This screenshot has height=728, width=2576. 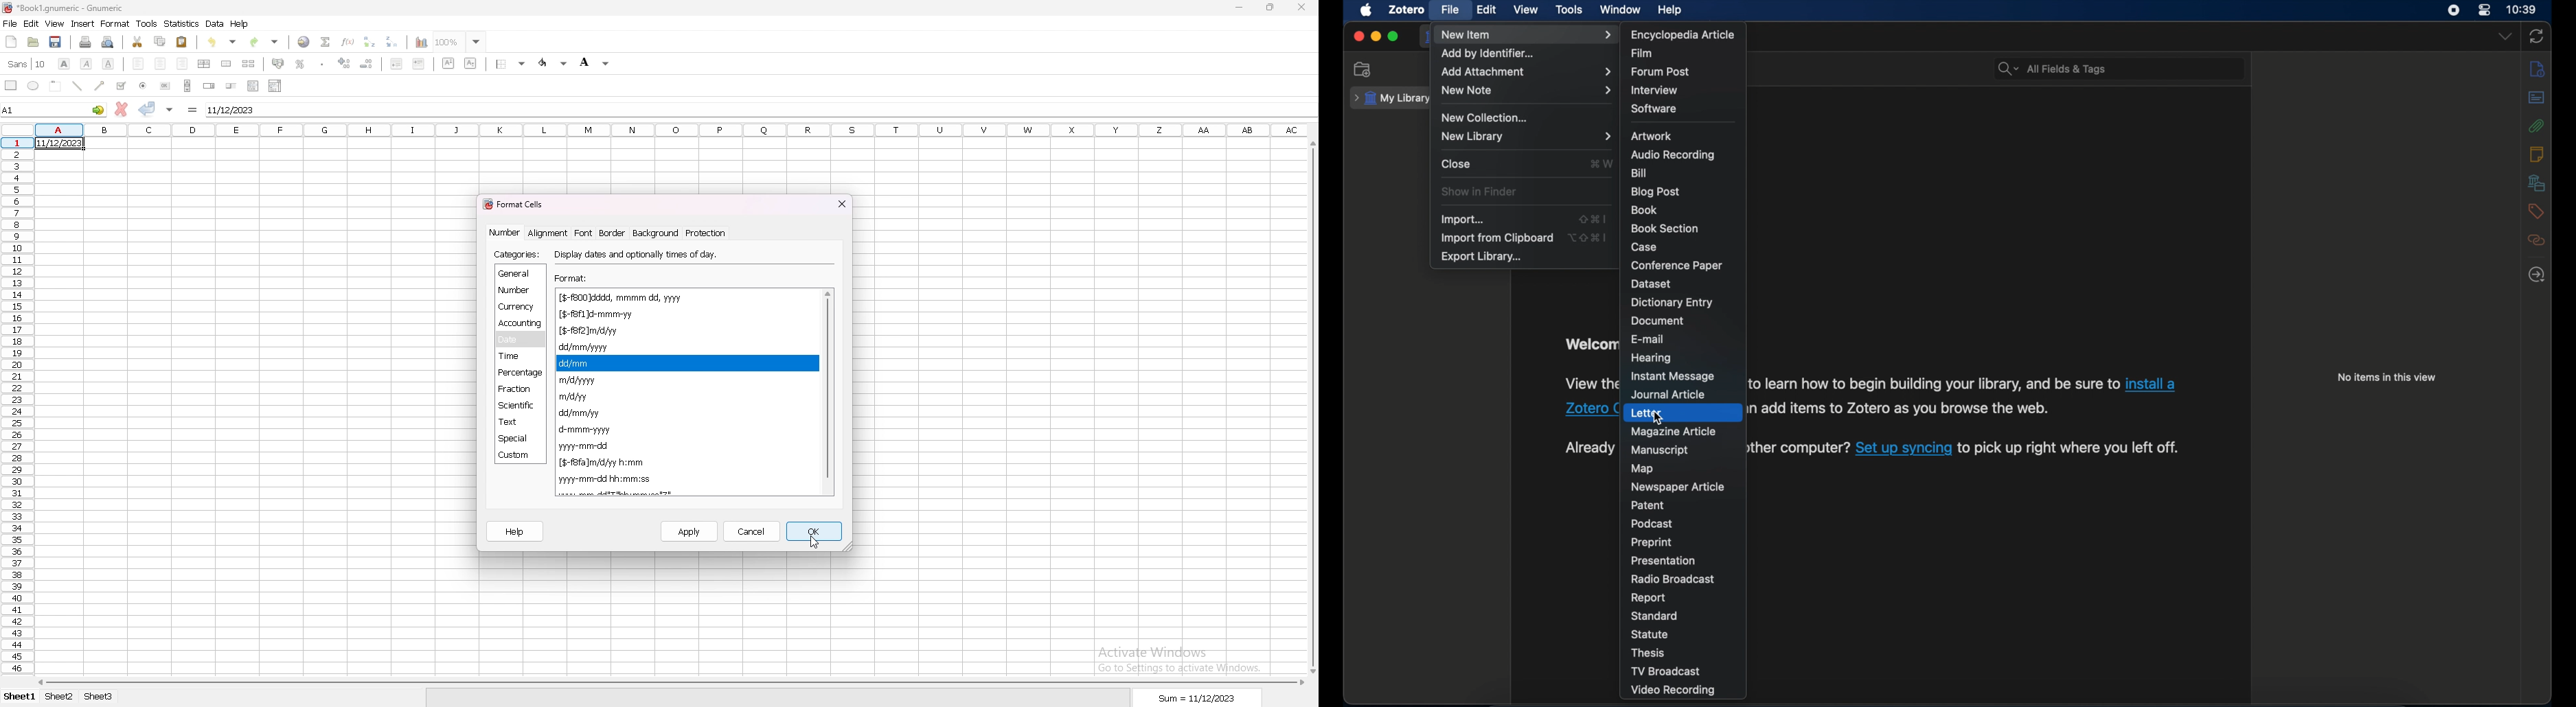 What do you see at coordinates (250, 64) in the screenshot?
I see `split merged cells` at bounding box center [250, 64].